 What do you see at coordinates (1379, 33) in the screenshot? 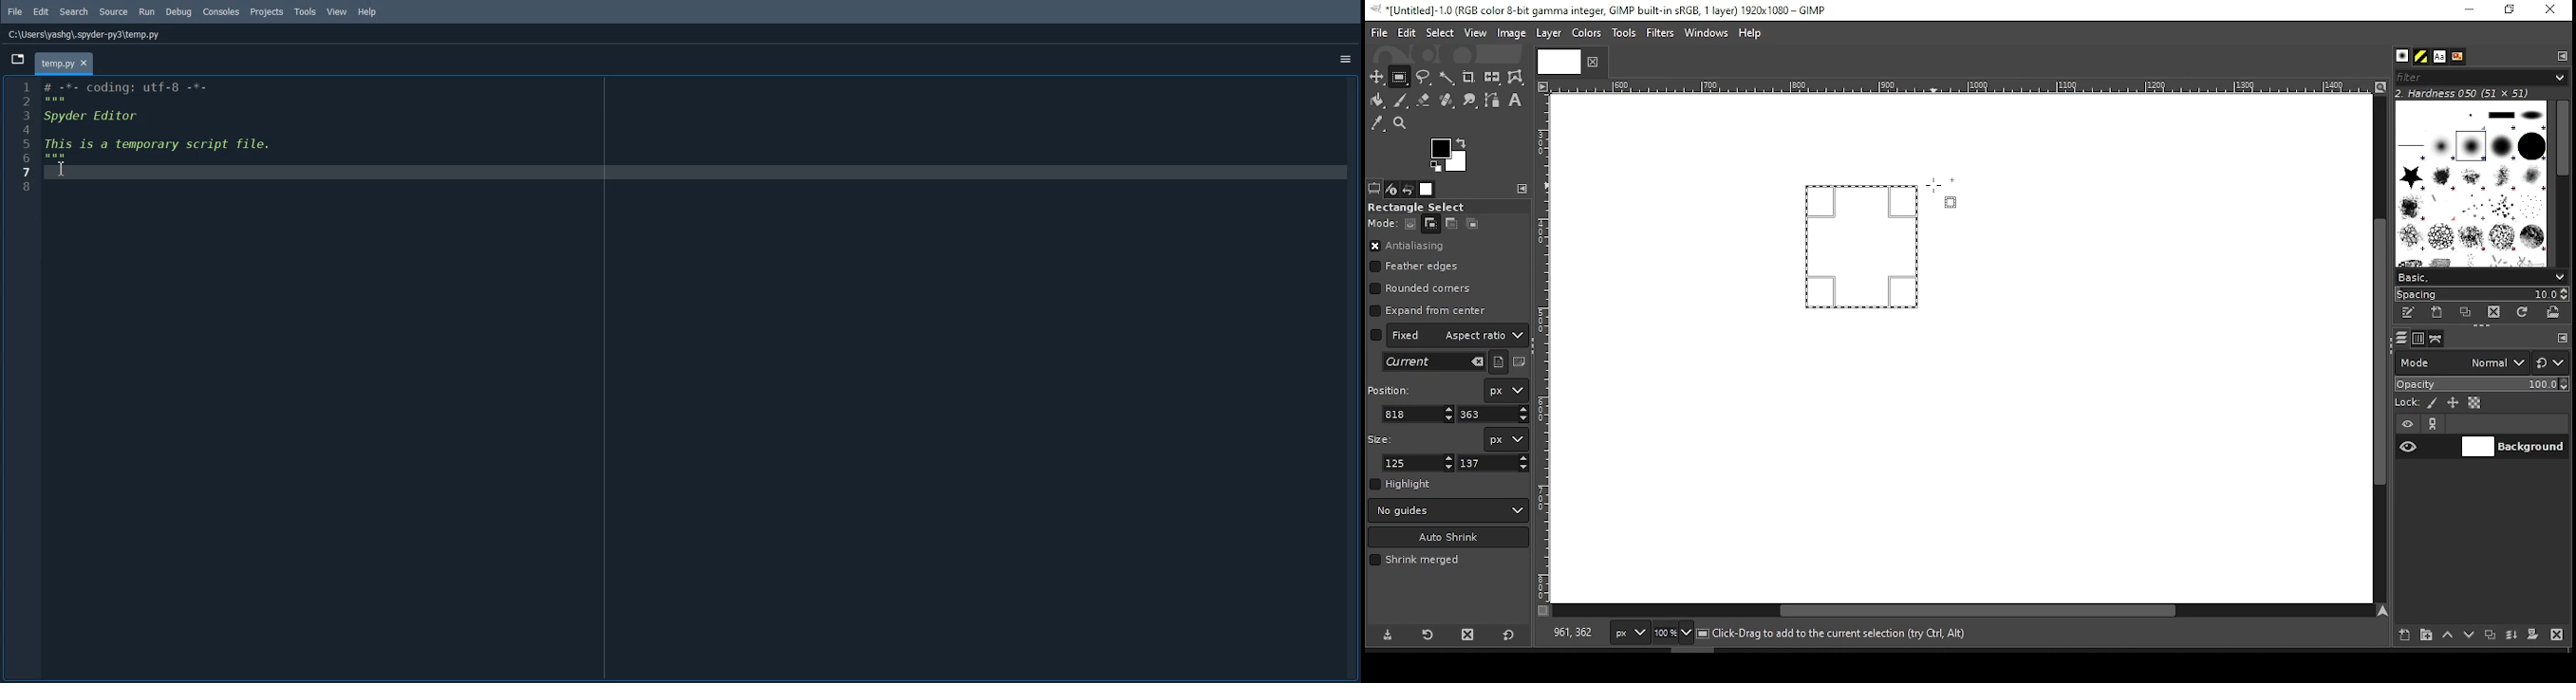
I see `file` at bounding box center [1379, 33].